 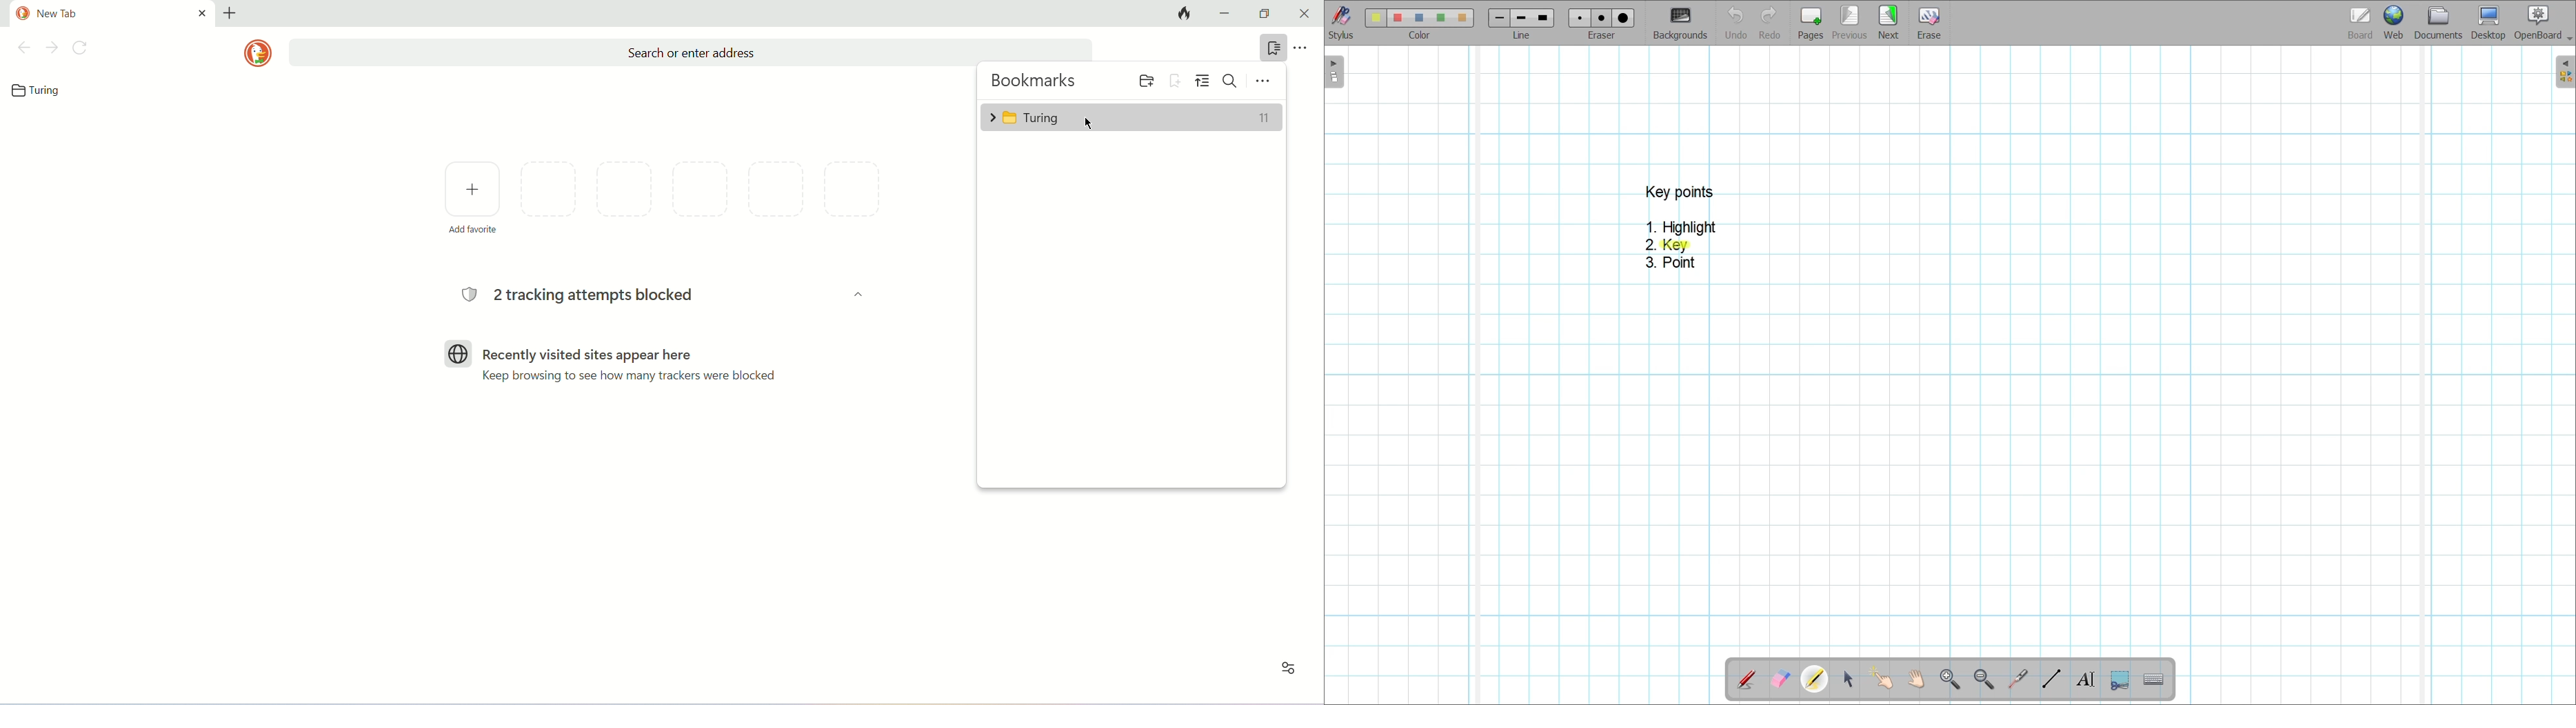 I want to click on Color 1, so click(x=1375, y=18).